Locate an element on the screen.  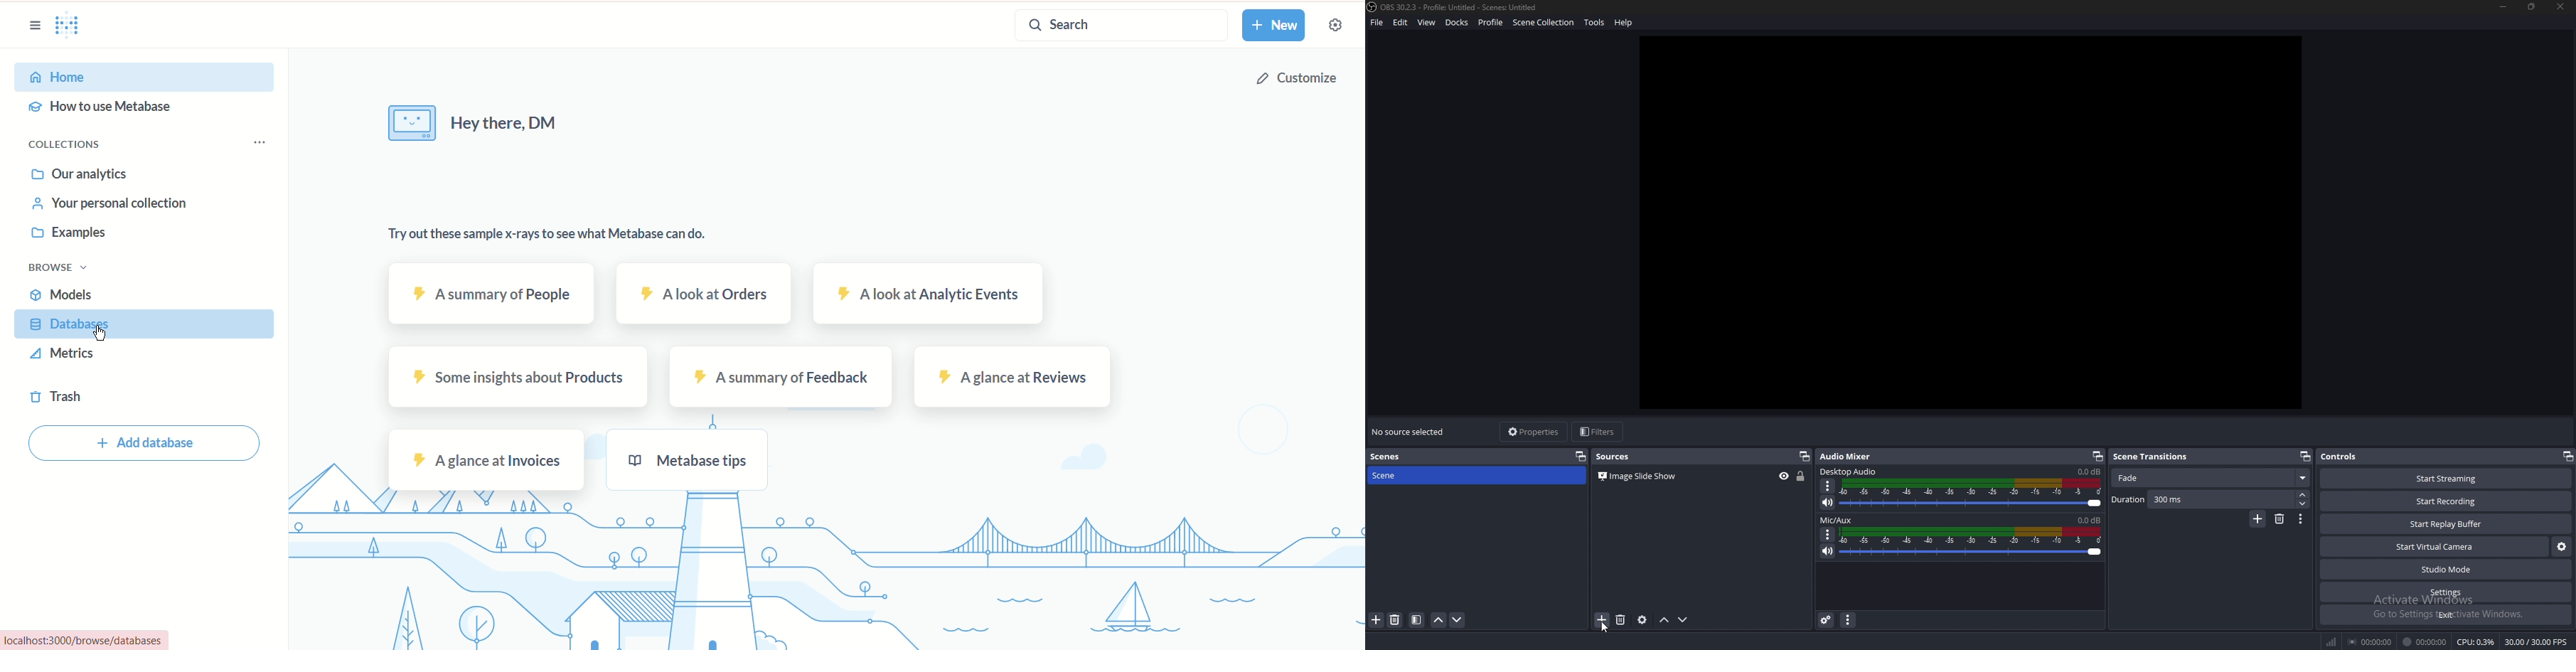
desktop audio is located at coordinates (1851, 471).